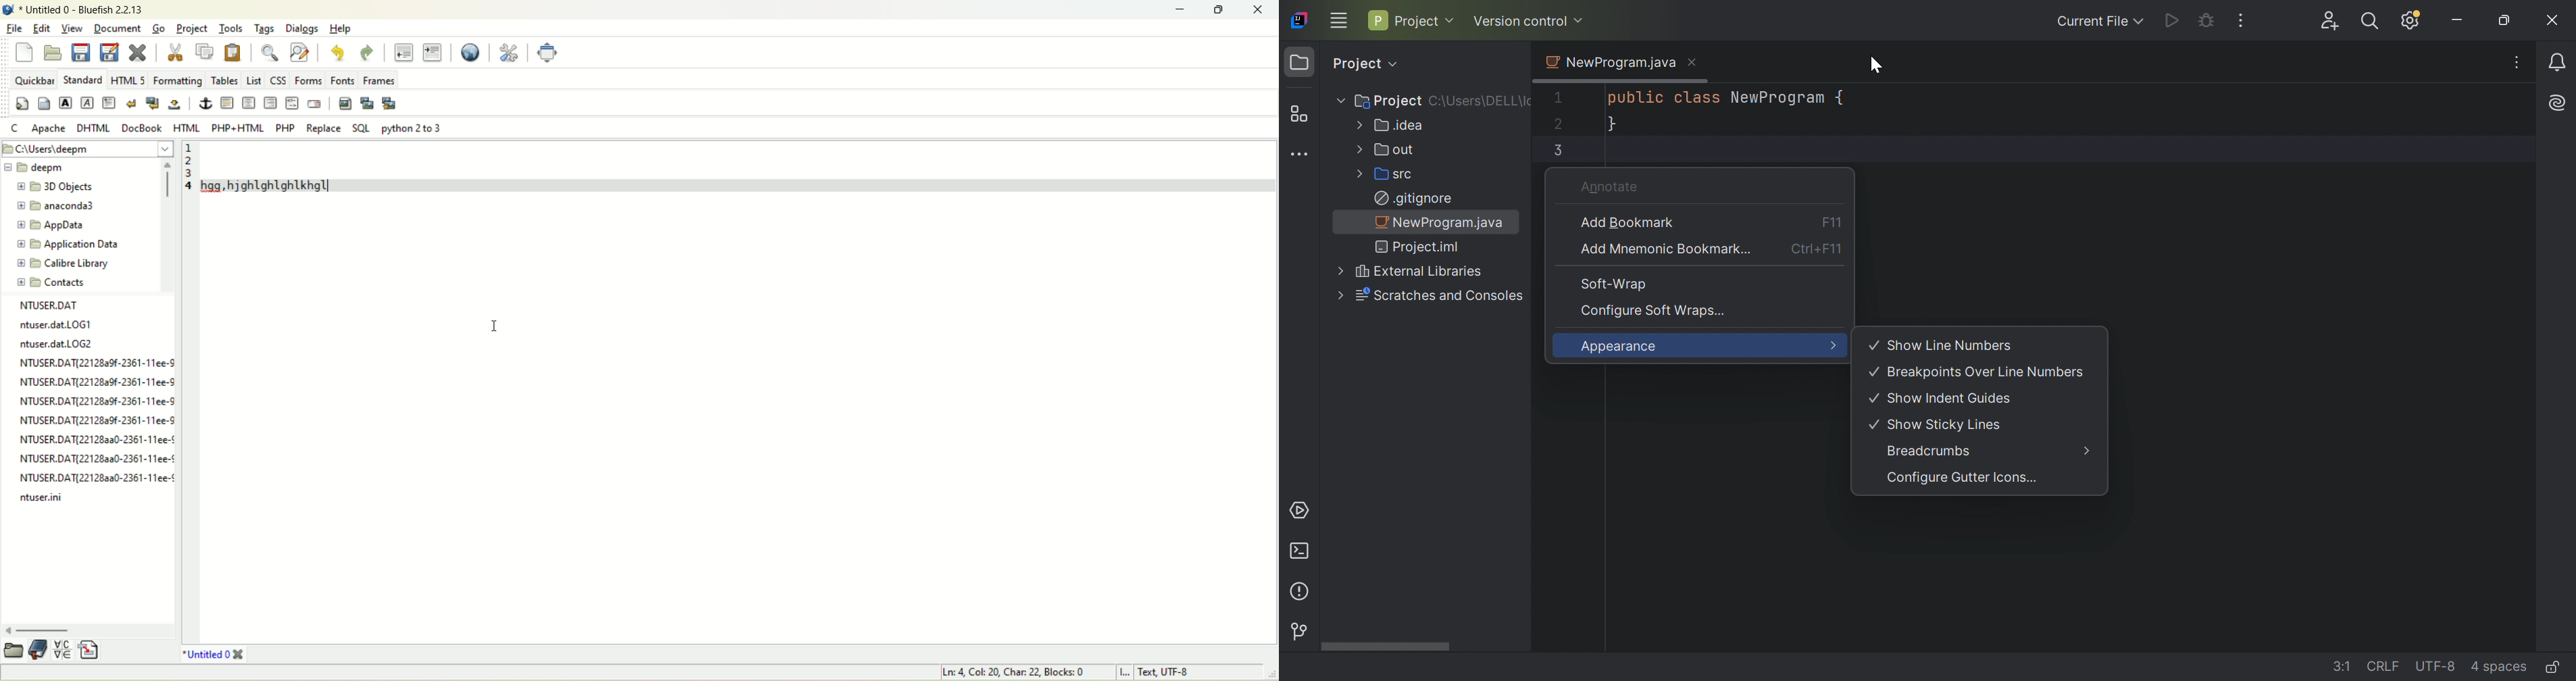 The height and width of the screenshot is (700, 2576). Describe the element at coordinates (342, 29) in the screenshot. I see `help` at that location.